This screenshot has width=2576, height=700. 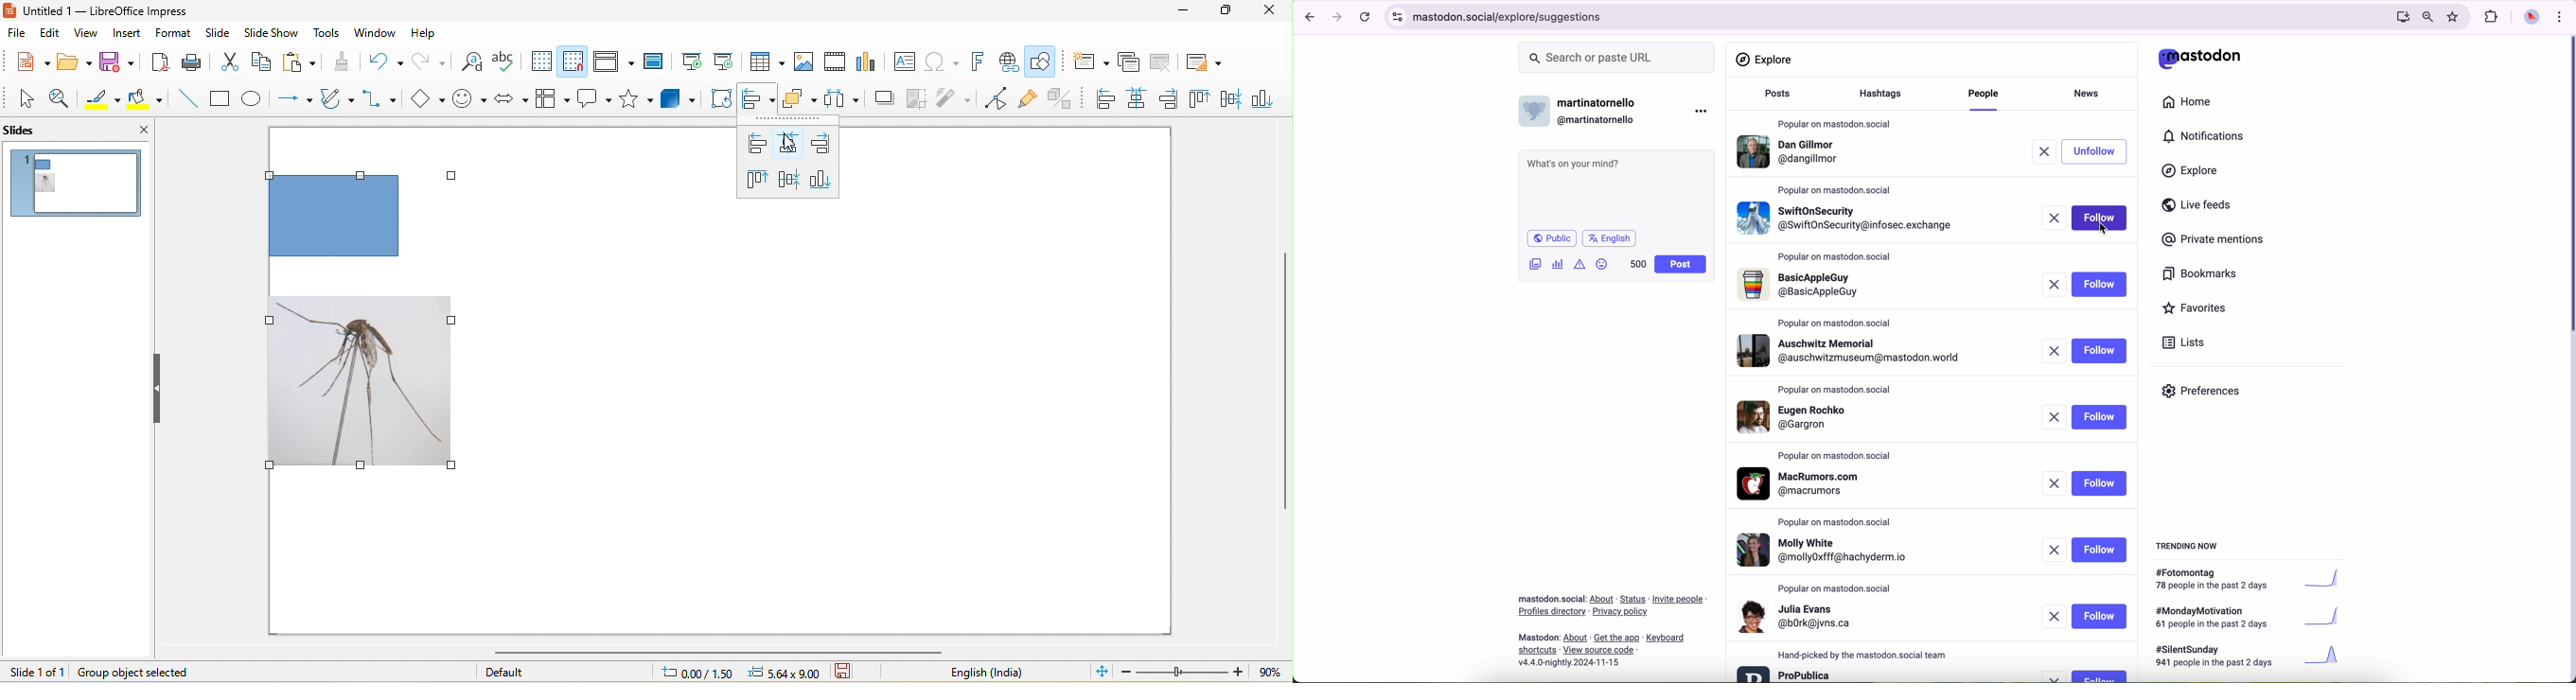 What do you see at coordinates (842, 99) in the screenshot?
I see `select atleast three object` at bounding box center [842, 99].